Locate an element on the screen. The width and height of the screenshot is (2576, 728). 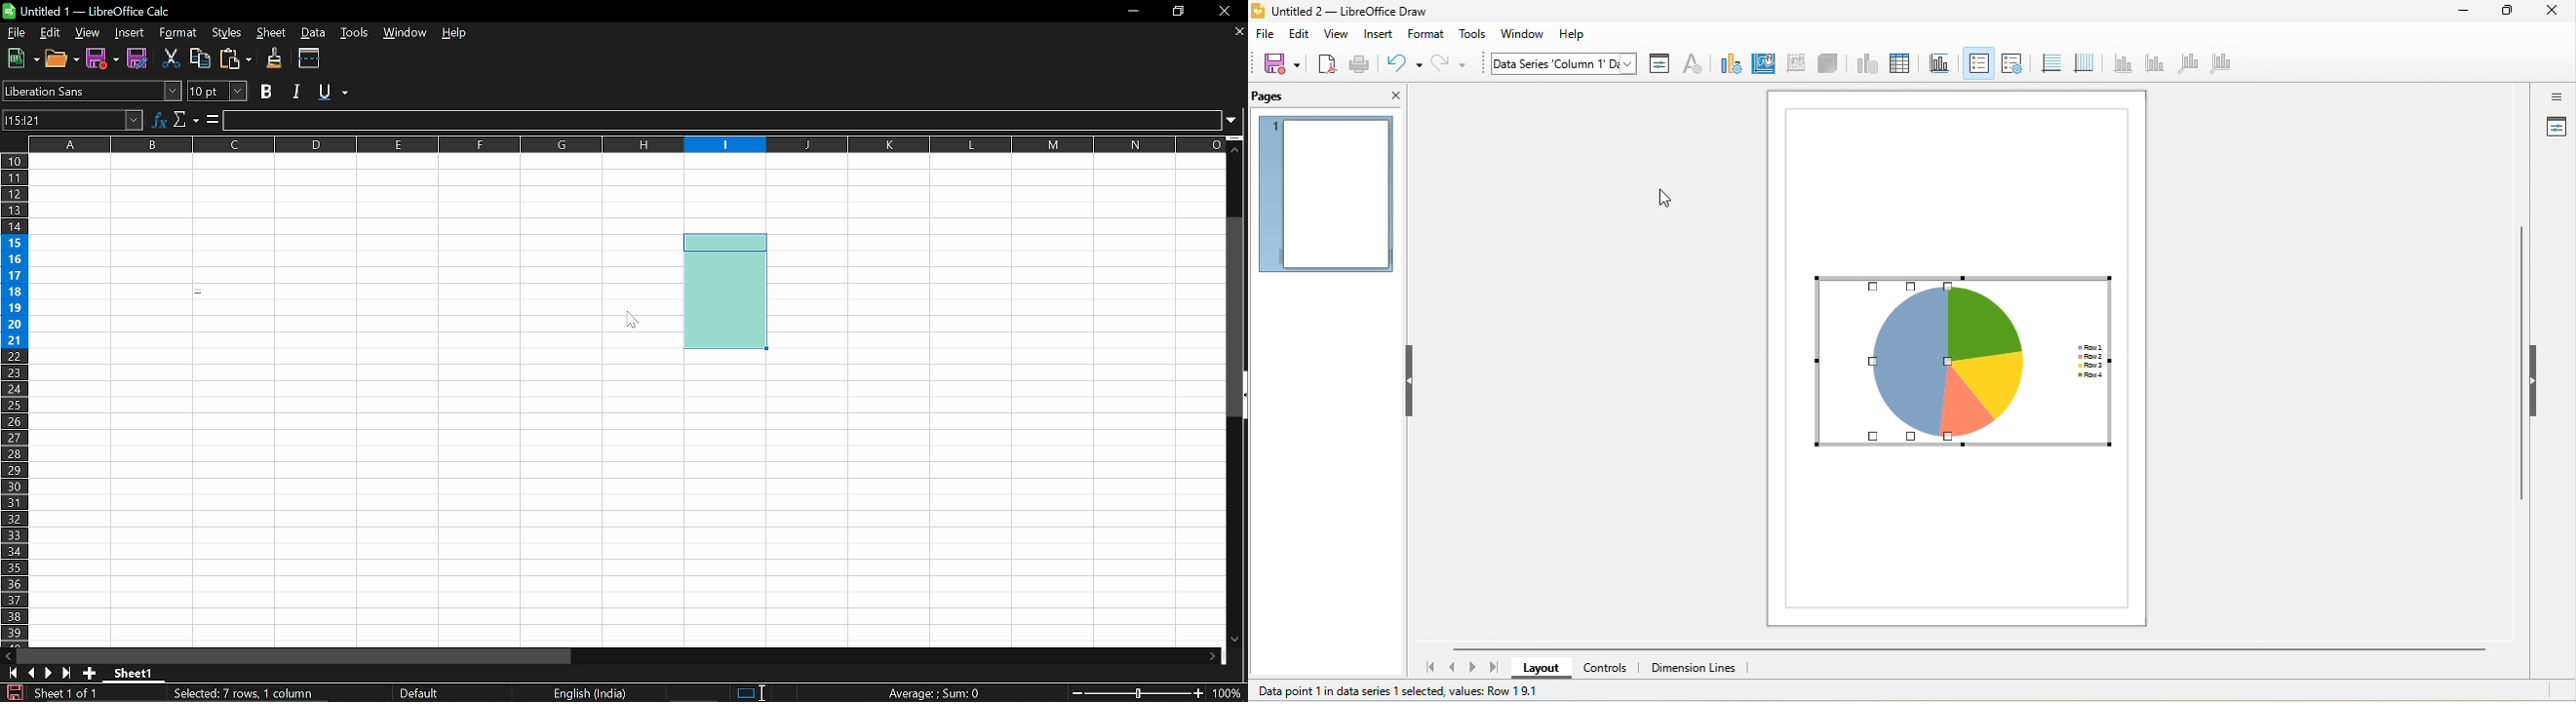
layout is located at coordinates (1541, 667).